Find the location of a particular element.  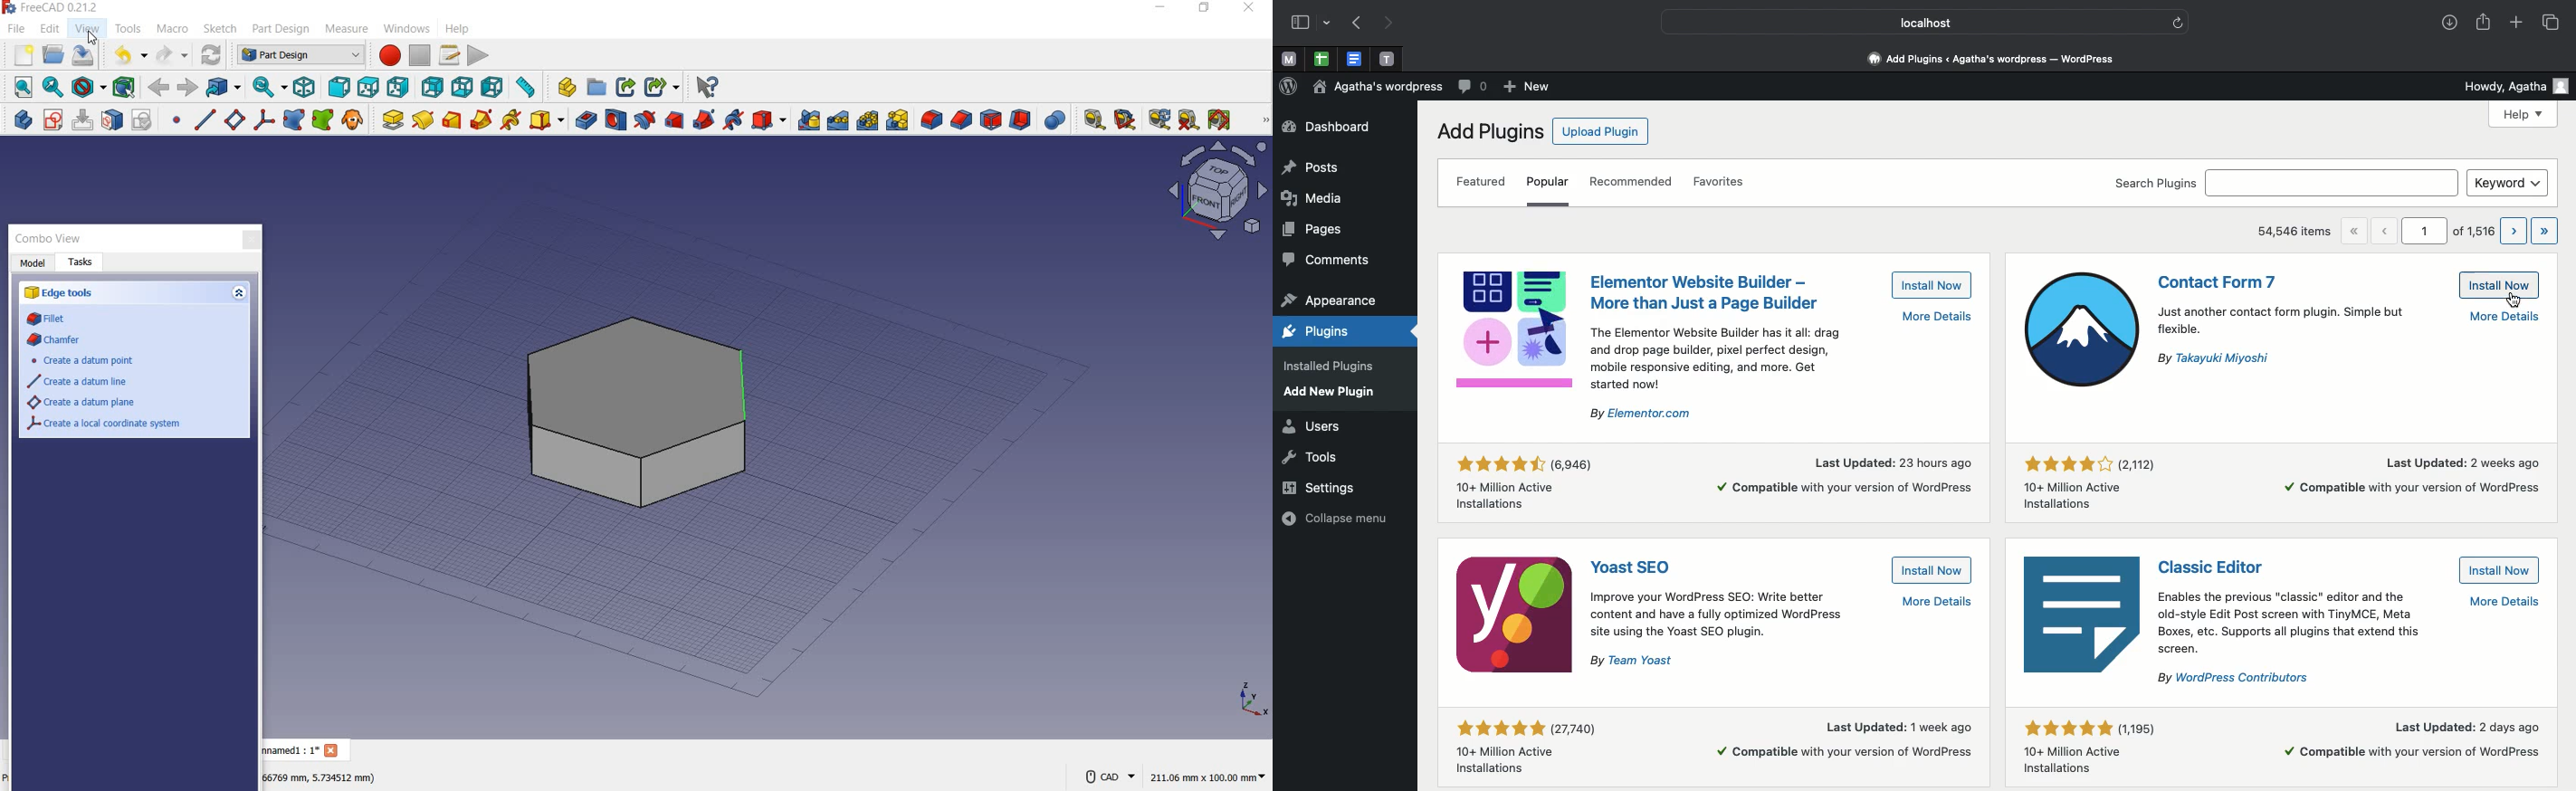

Close is located at coordinates (333, 752).